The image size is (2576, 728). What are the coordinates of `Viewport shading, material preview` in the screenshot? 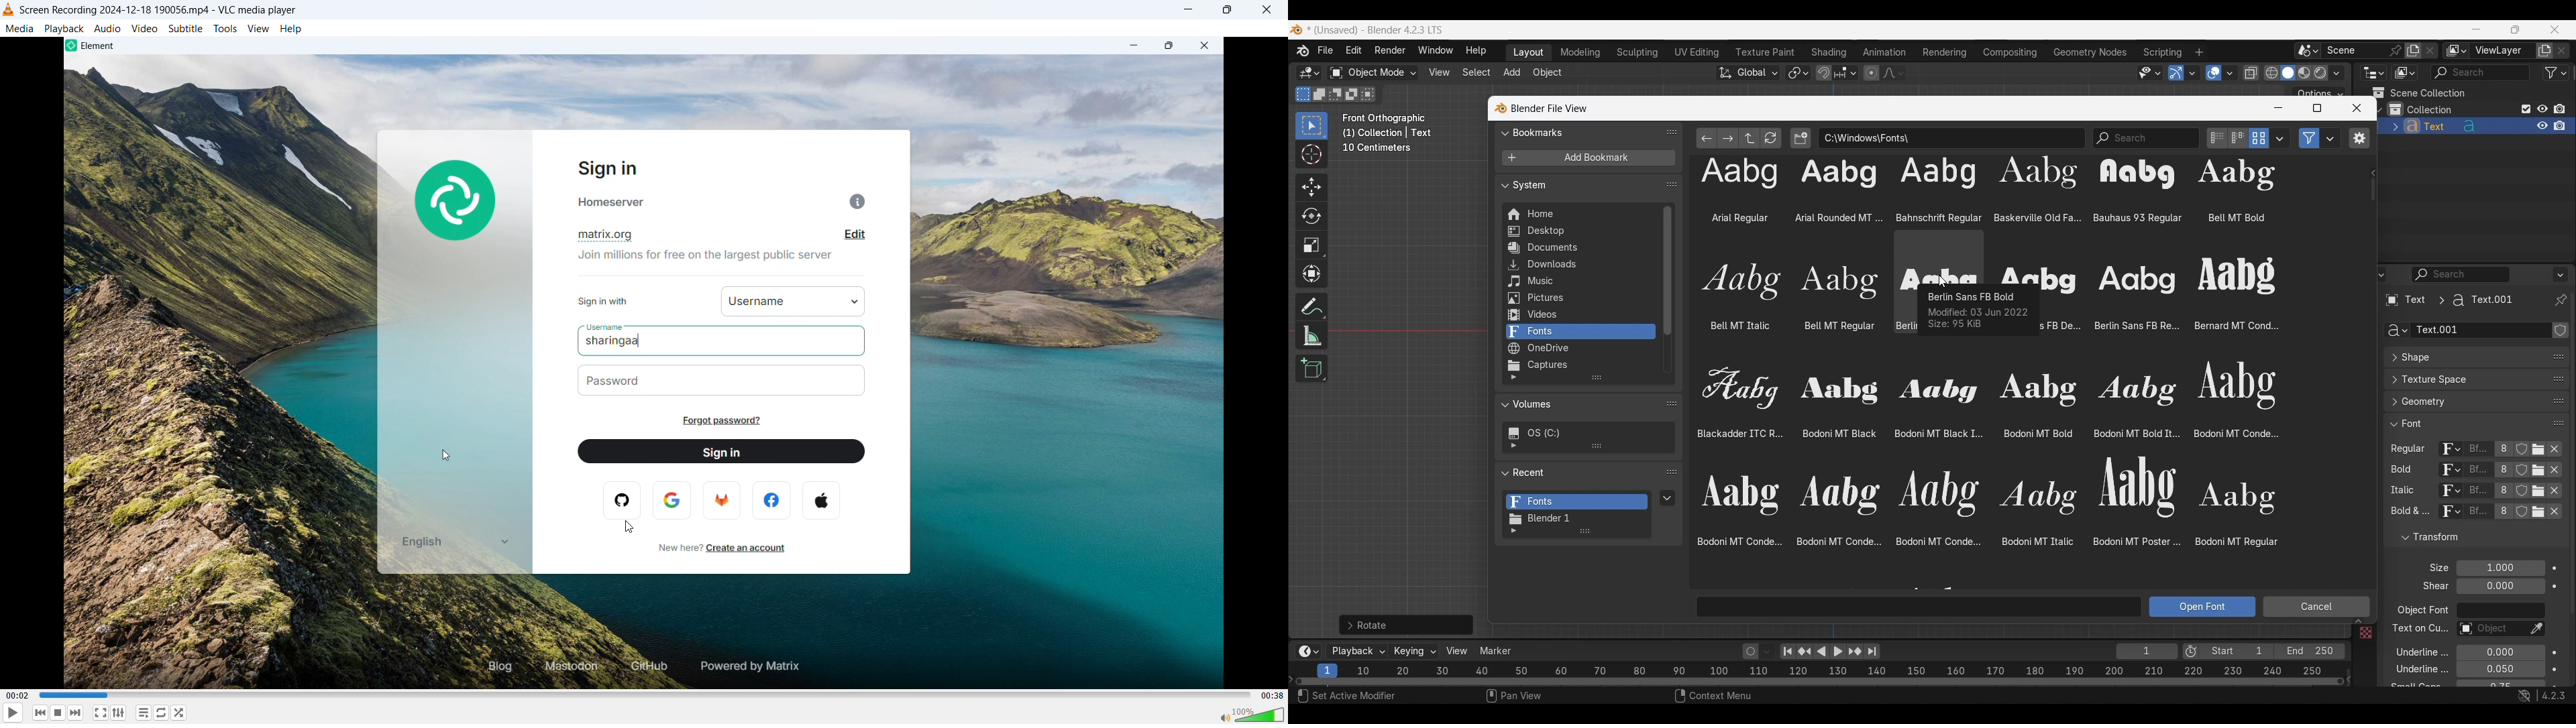 It's located at (2304, 72).